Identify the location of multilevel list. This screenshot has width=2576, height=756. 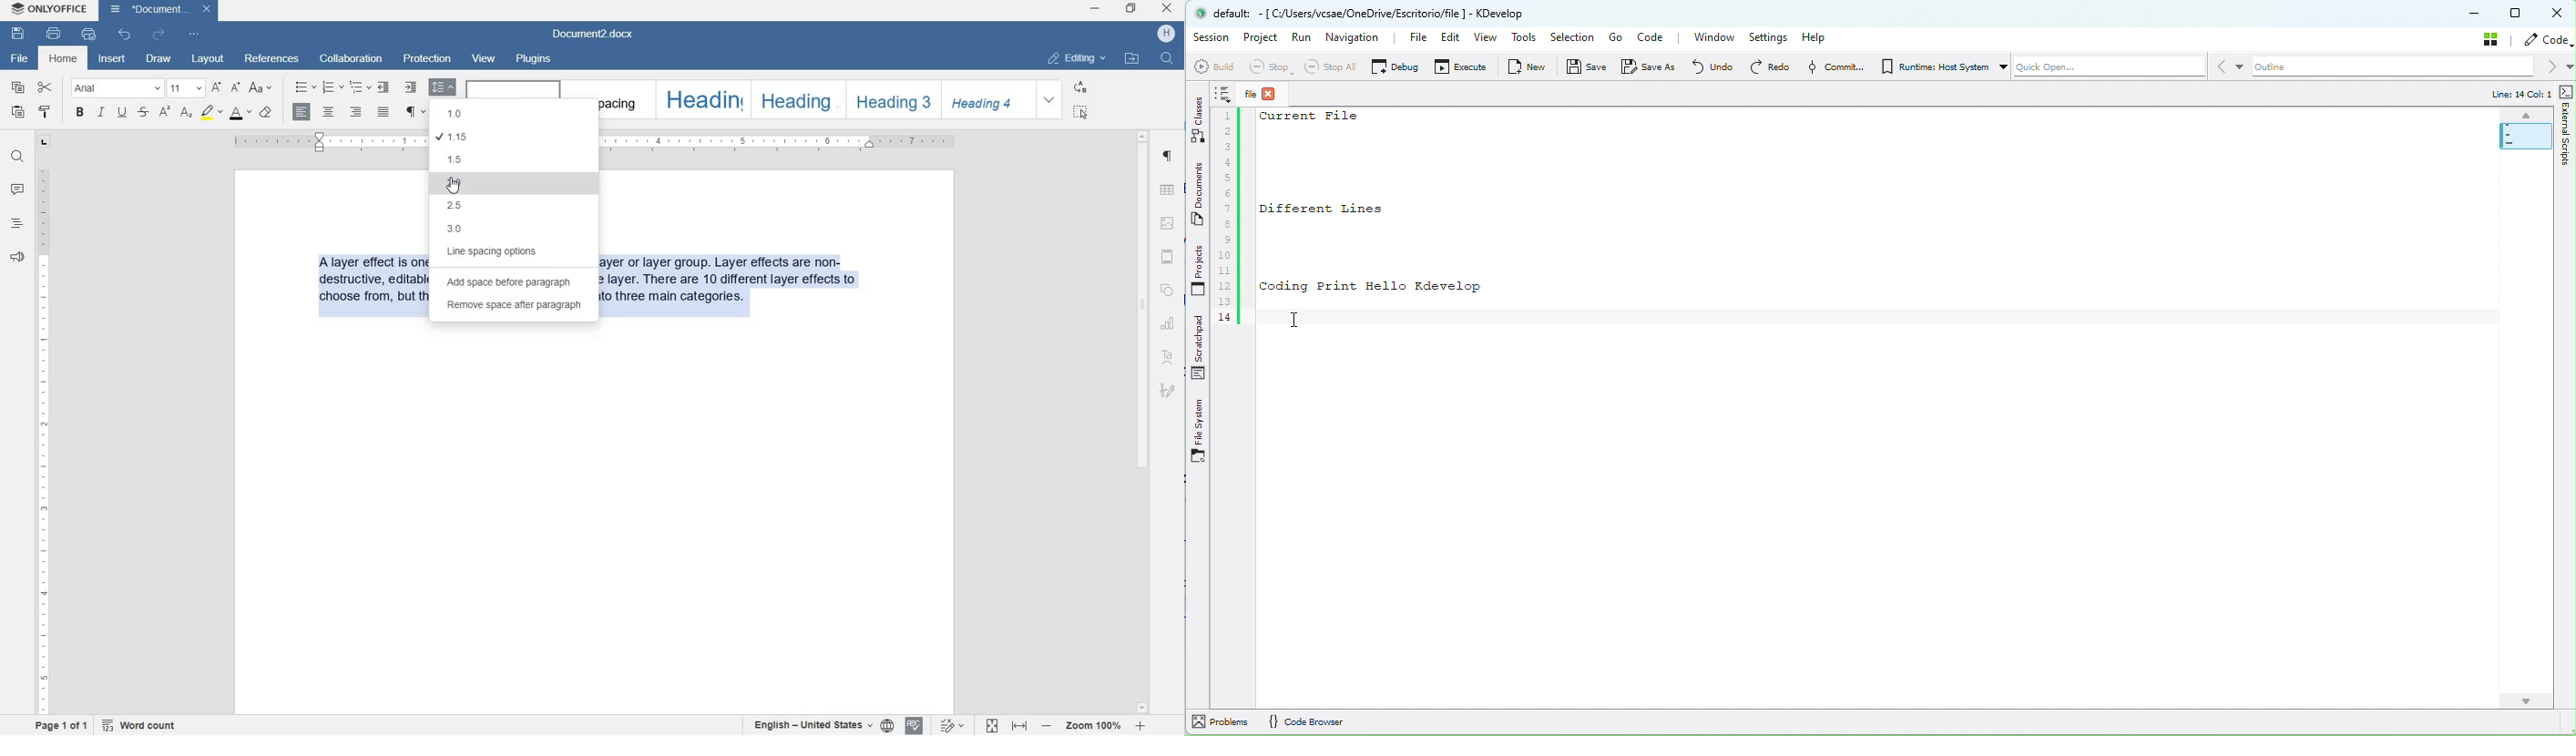
(359, 88).